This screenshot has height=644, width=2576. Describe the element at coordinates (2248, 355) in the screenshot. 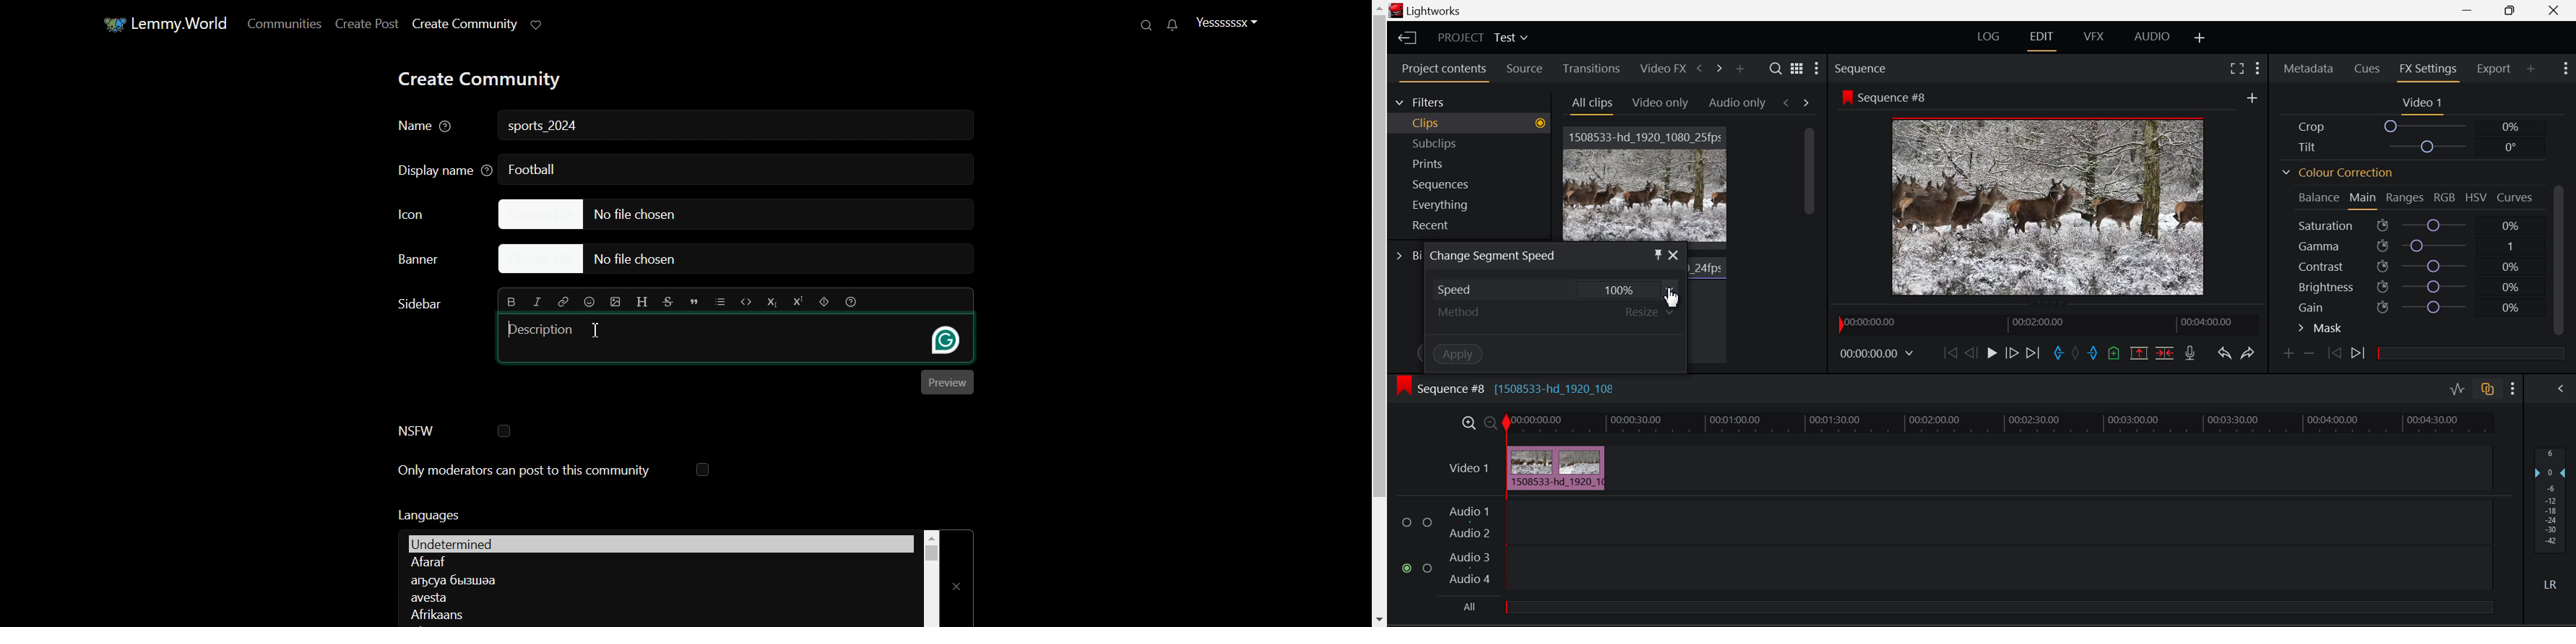

I see `Redo` at that location.